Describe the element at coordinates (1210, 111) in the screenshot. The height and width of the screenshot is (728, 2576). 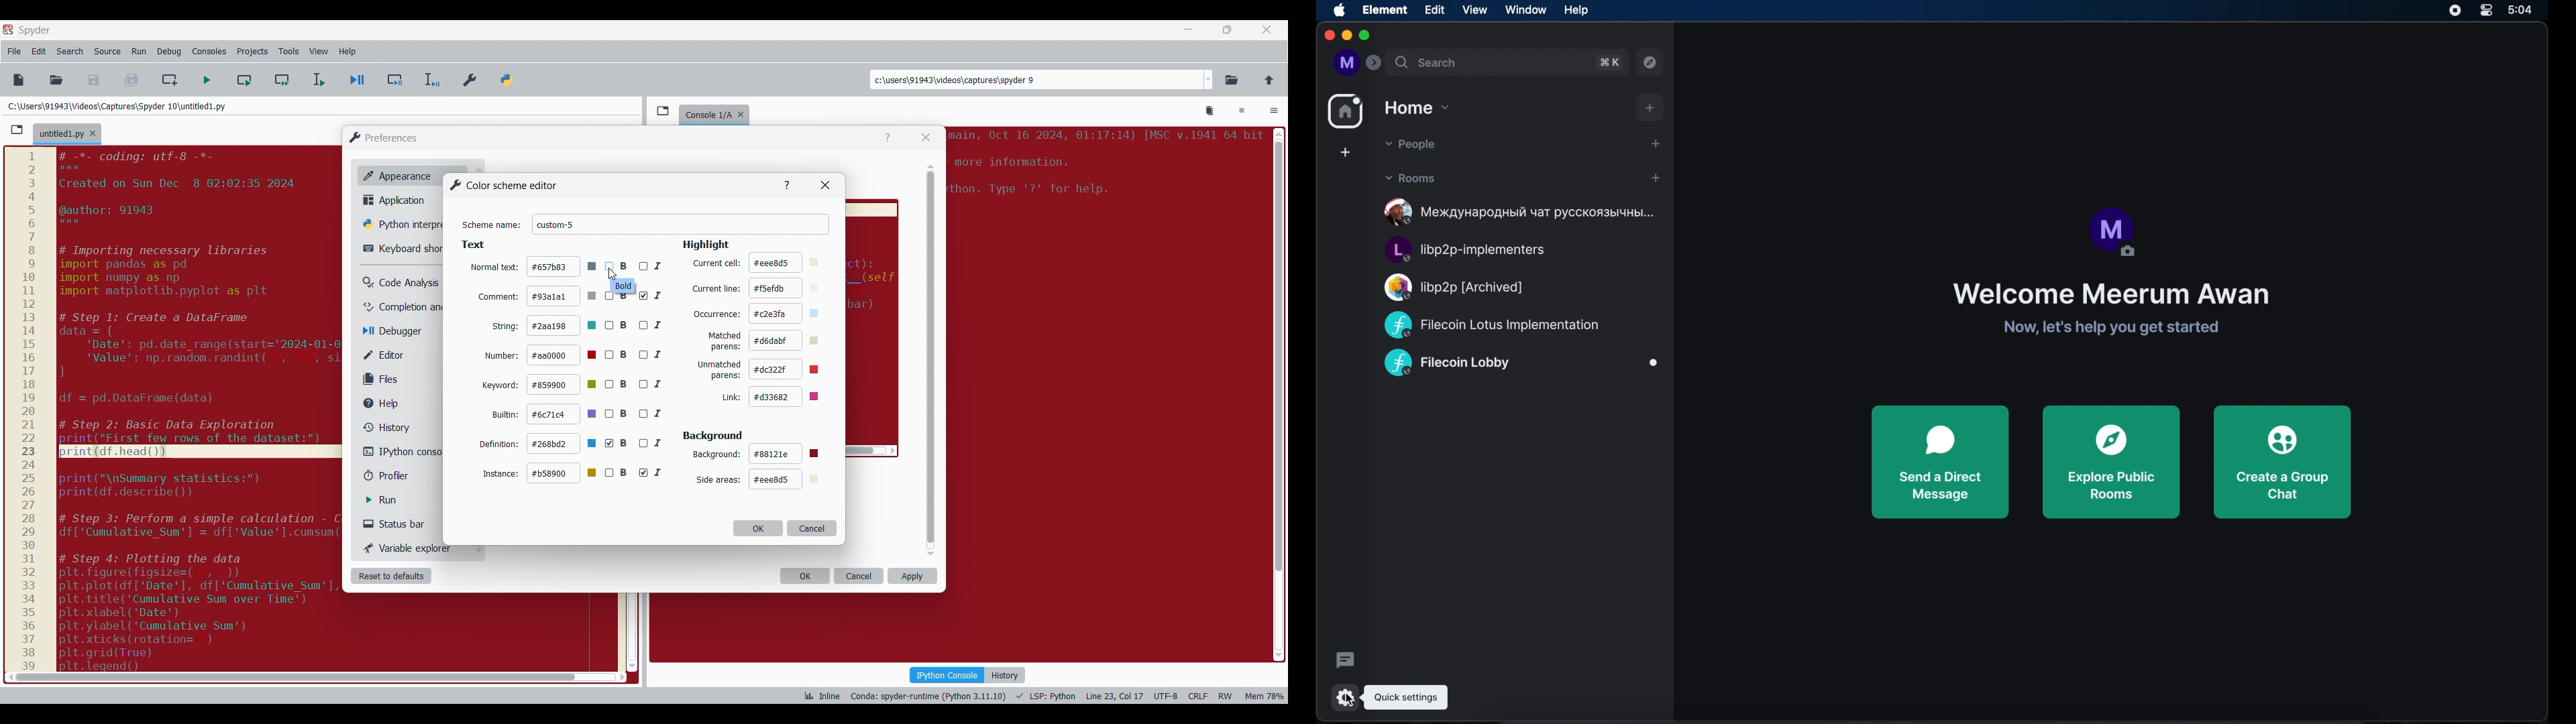
I see `Remove all variables from namespace` at that location.